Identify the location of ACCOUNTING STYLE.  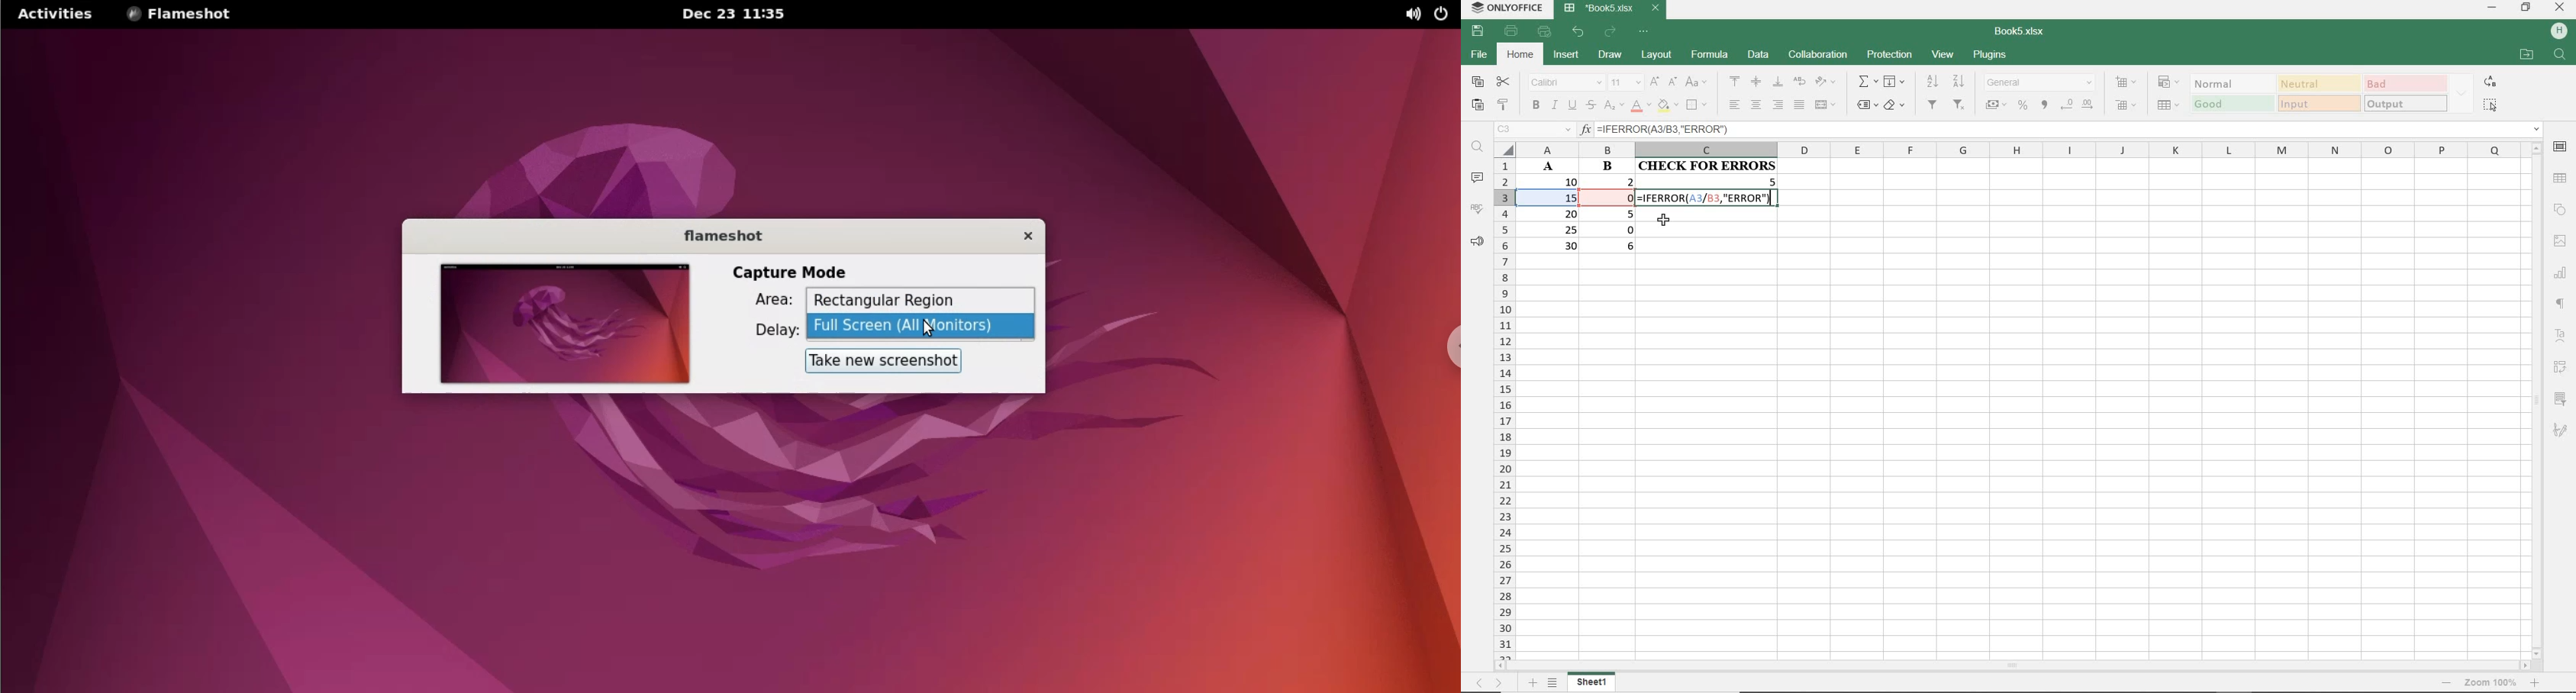
(1996, 104).